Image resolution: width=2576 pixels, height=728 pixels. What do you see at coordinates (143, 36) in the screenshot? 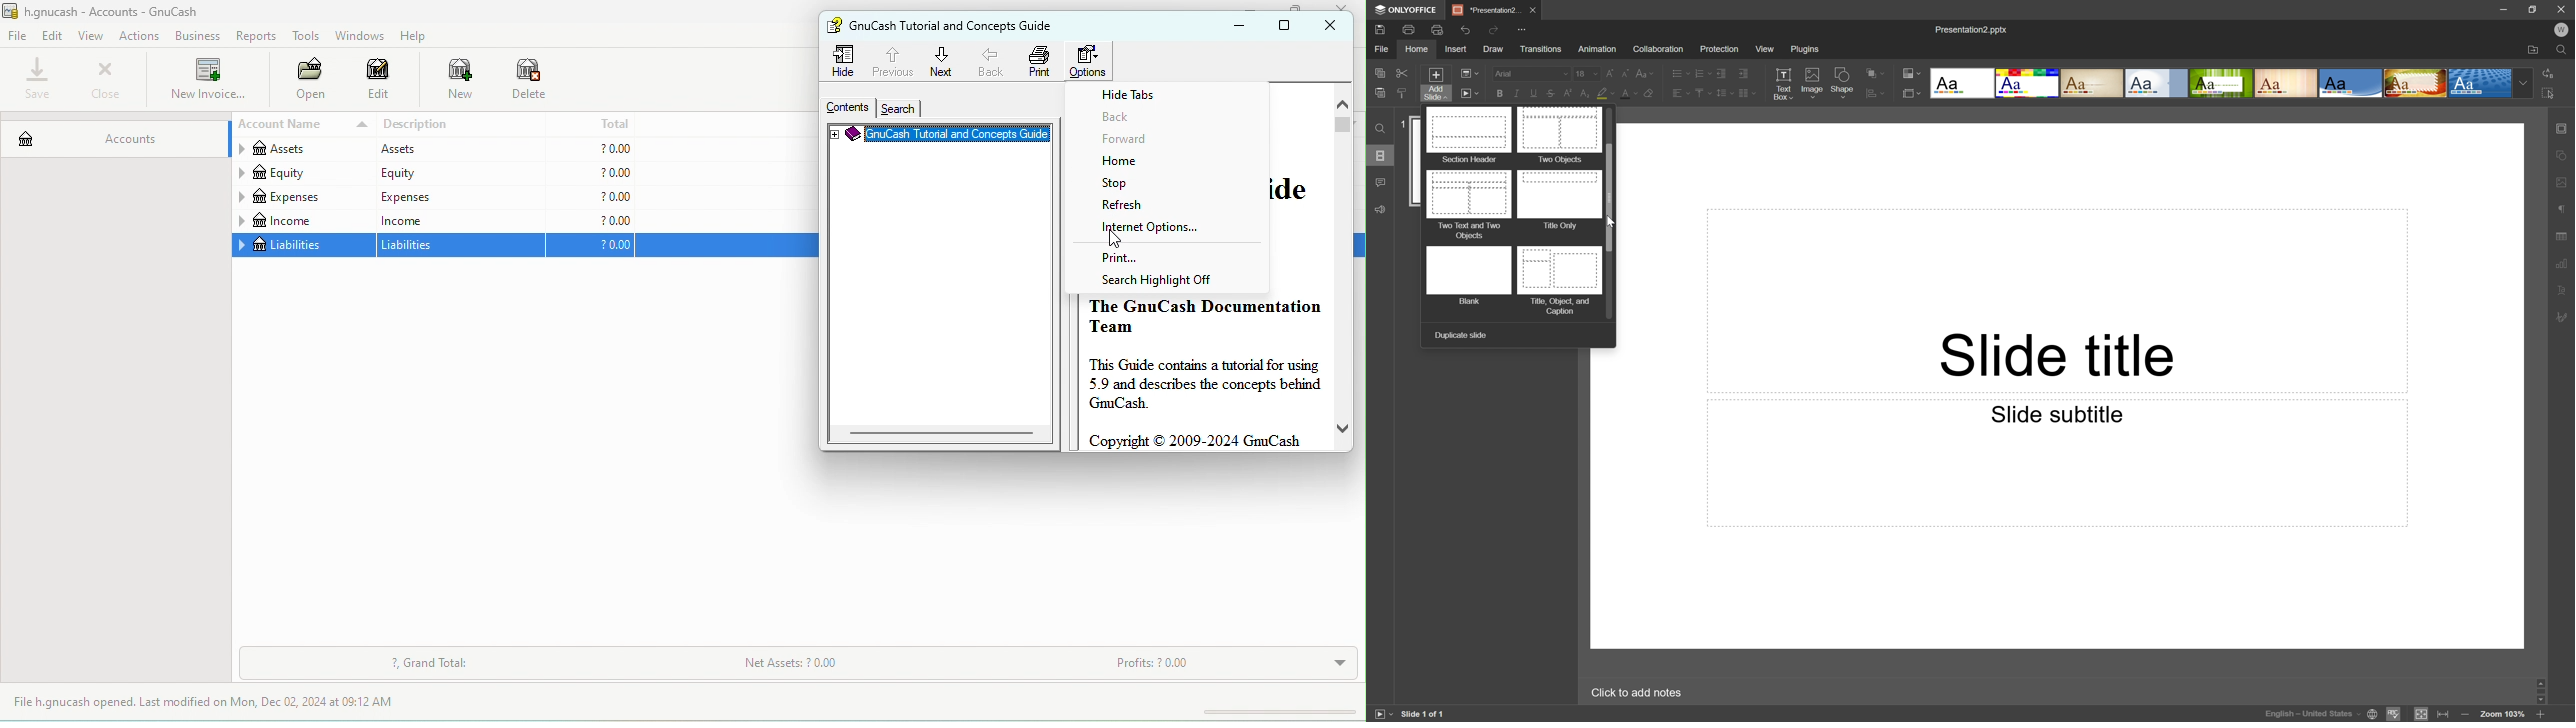
I see `actions` at bounding box center [143, 36].